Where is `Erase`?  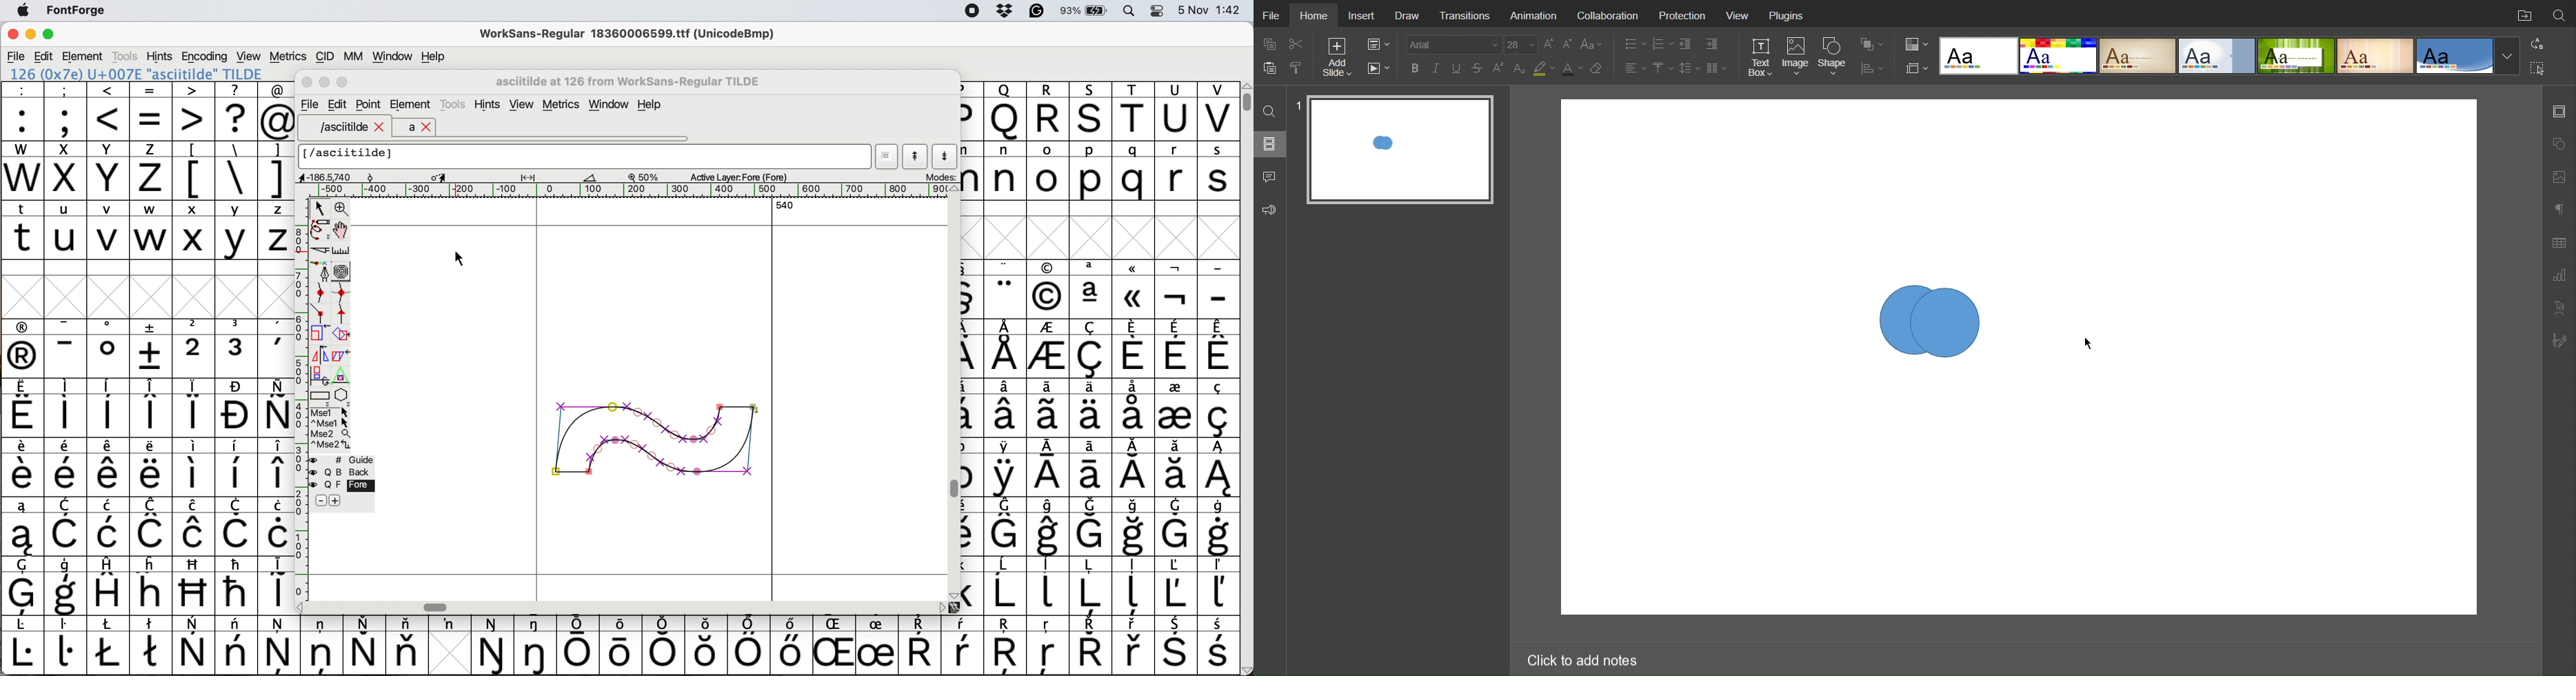 Erase is located at coordinates (1599, 69).